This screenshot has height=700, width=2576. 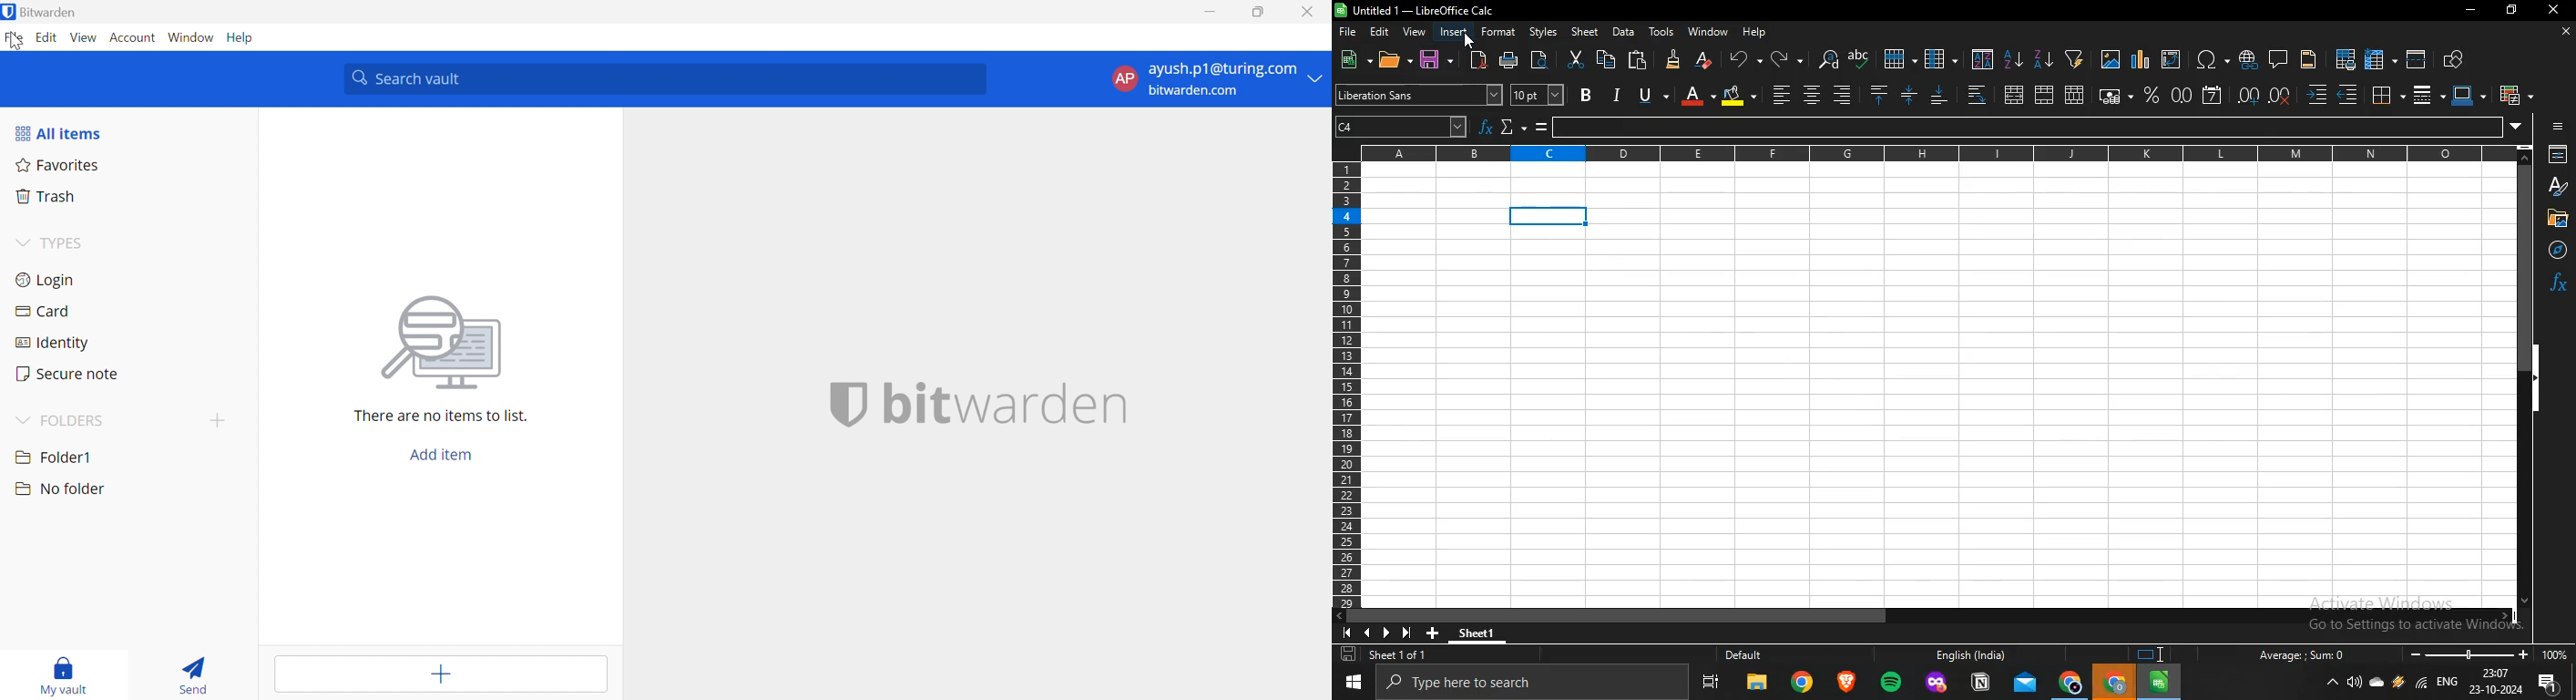 What do you see at coordinates (43, 12) in the screenshot?
I see `Bitwarden` at bounding box center [43, 12].